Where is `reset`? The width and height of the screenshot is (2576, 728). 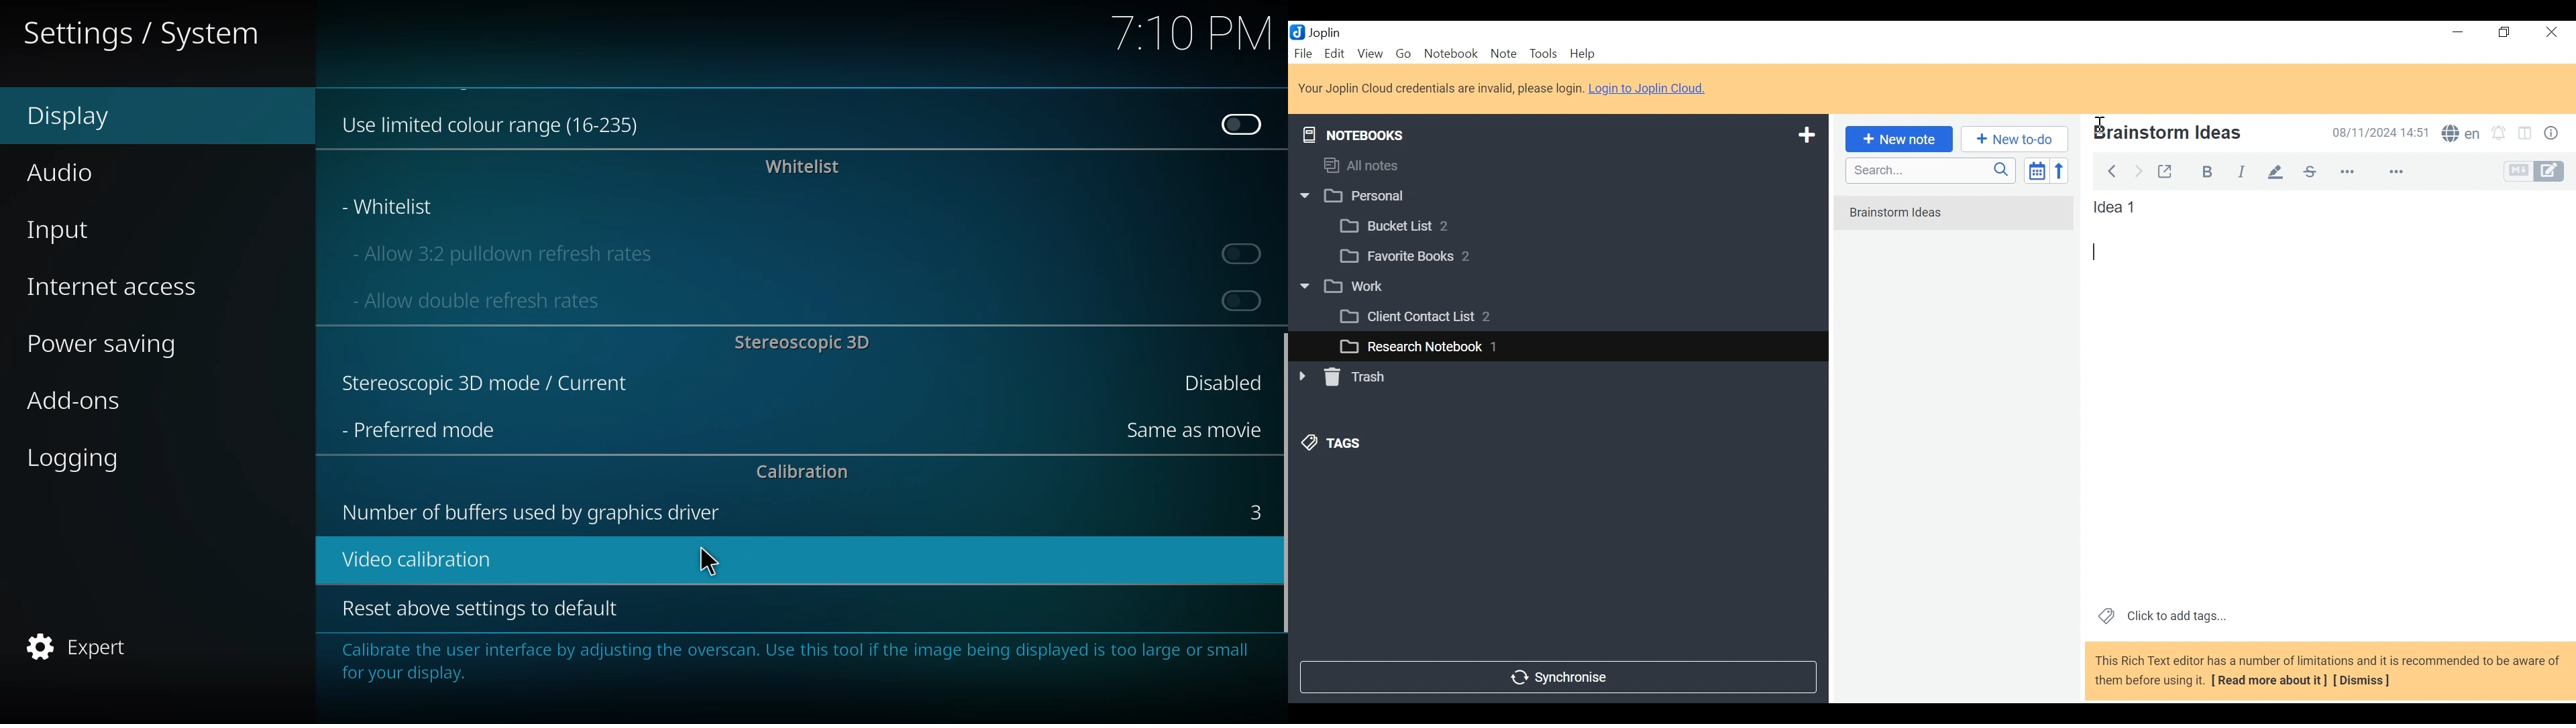 reset is located at coordinates (472, 608).